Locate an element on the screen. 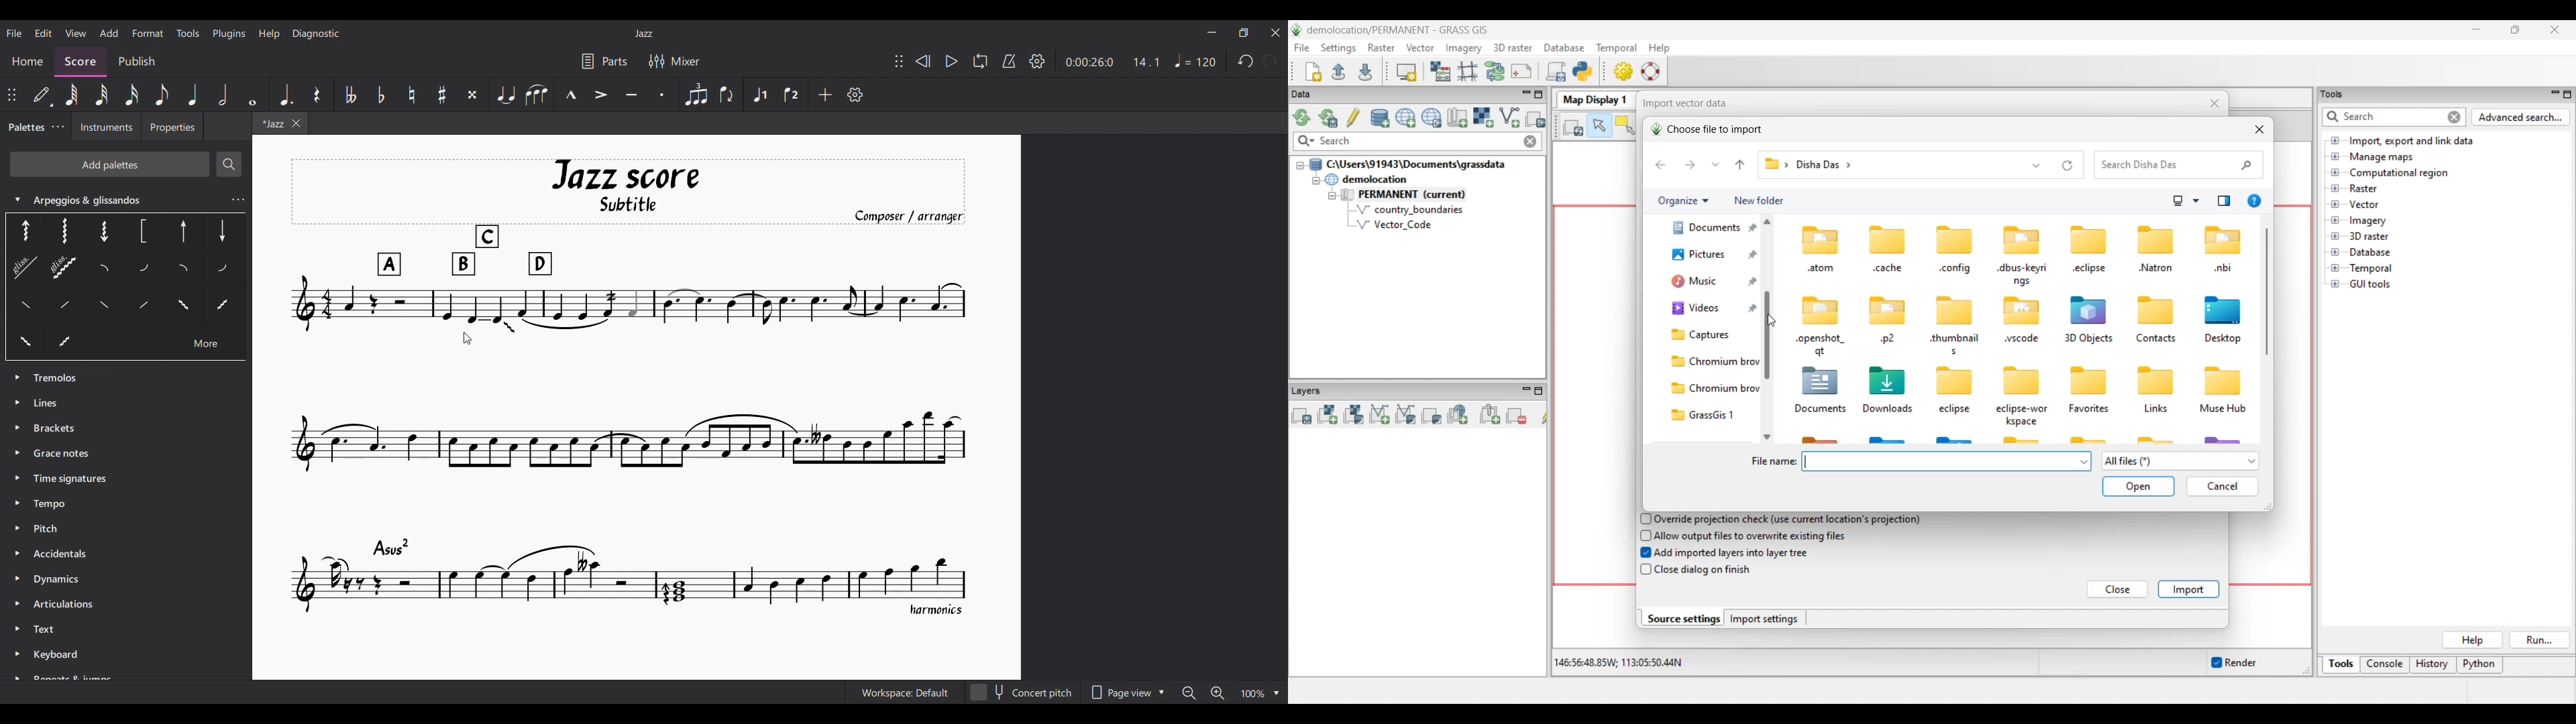 The height and width of the screenshot is (728, 2576). Voice 1 is located at coordinates (760, 94).